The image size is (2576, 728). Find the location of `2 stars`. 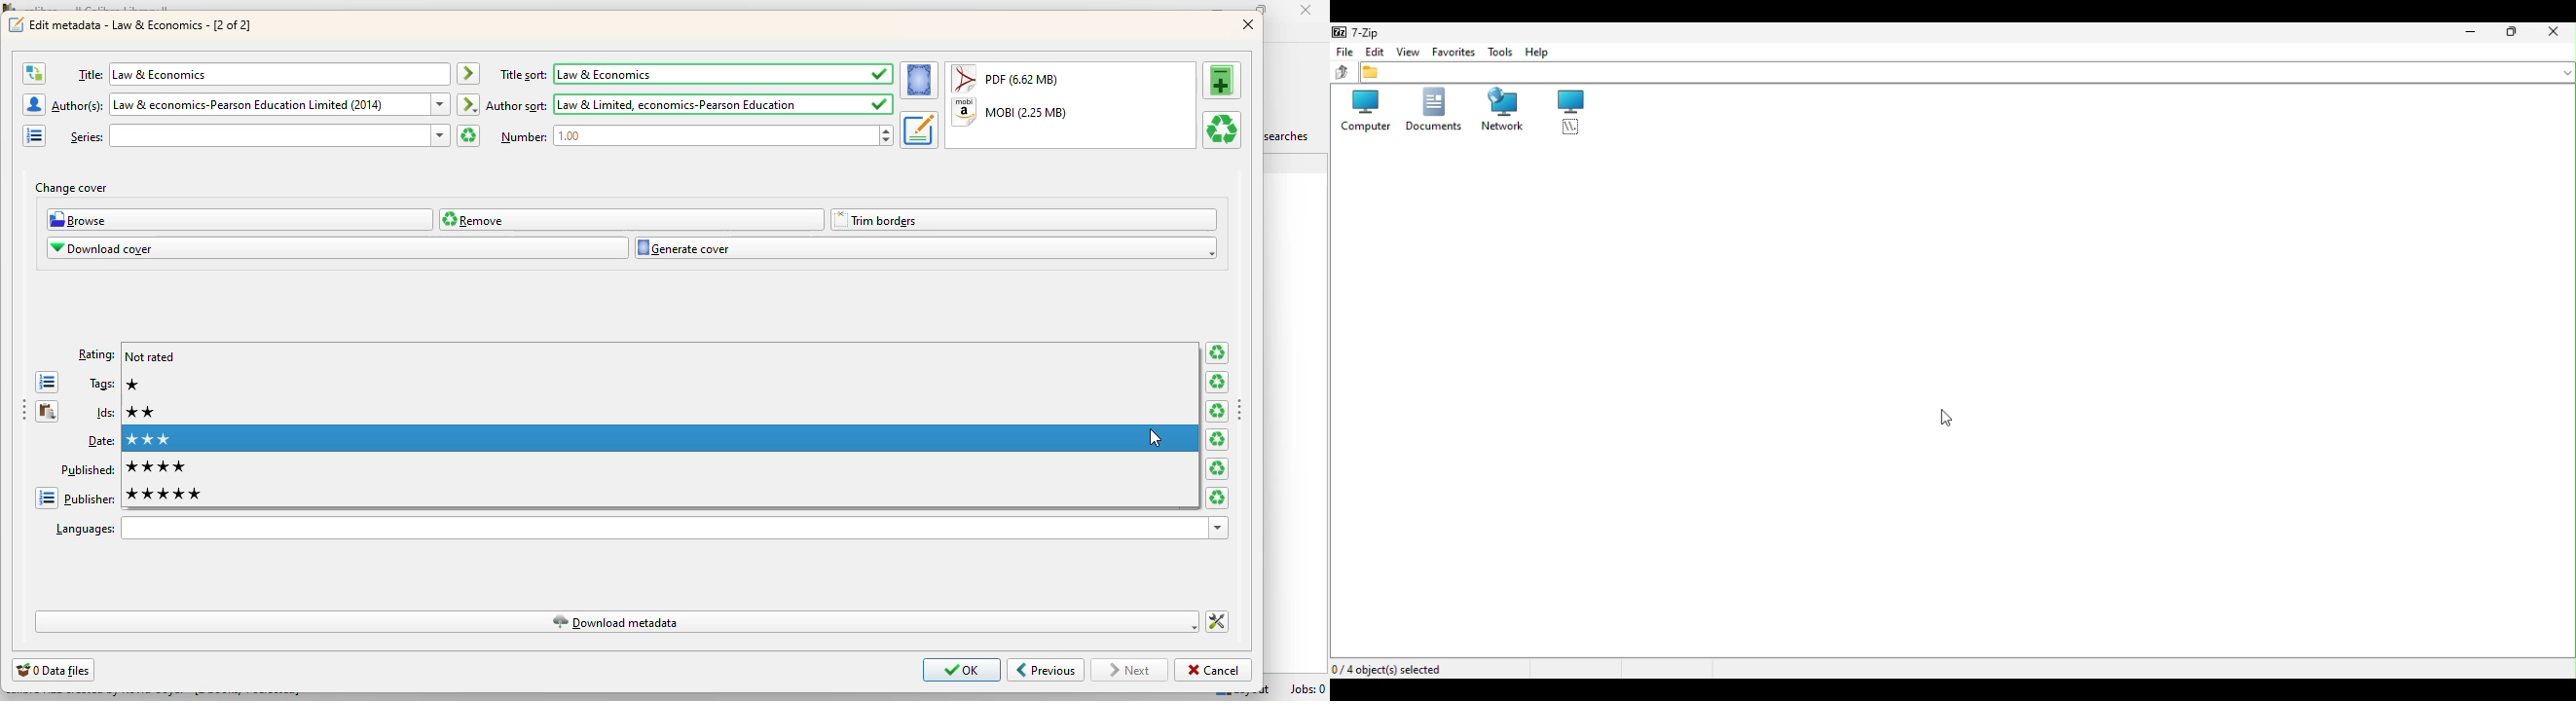

2 stars is located at coordinates (144, 413).